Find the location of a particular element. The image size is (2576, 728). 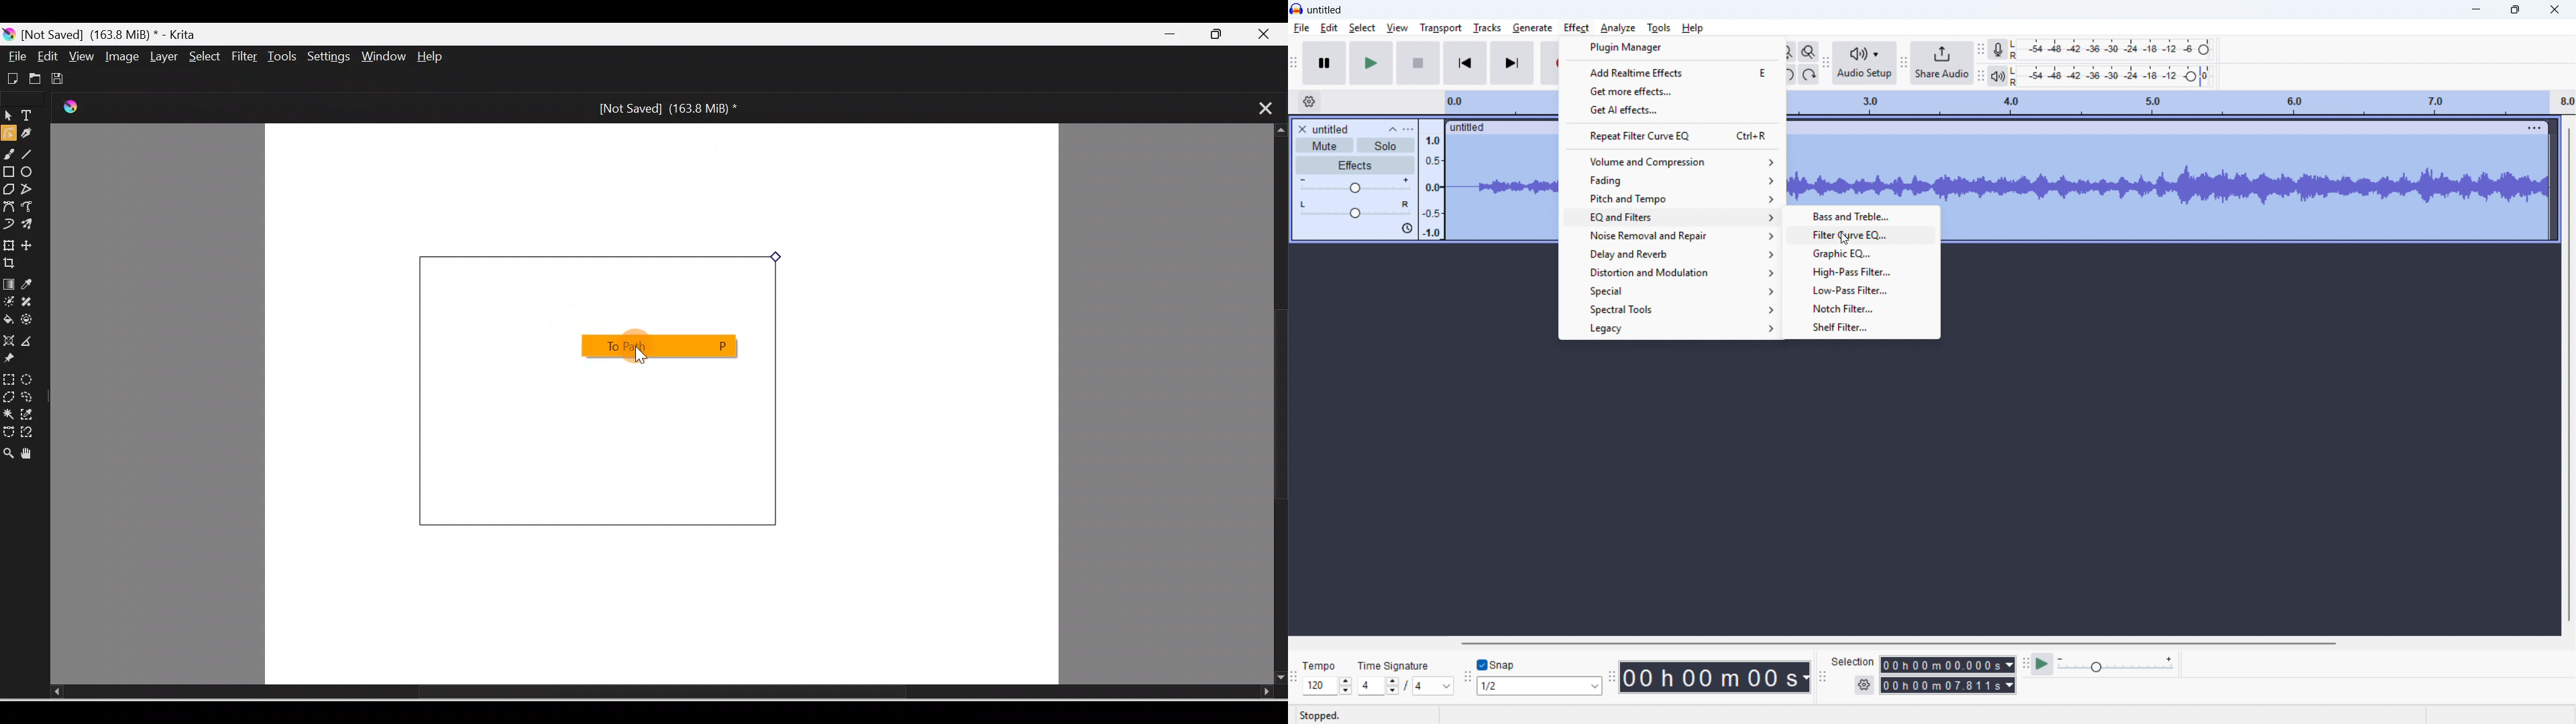

Transform a layer/selection is located at coordinates (9, 243).